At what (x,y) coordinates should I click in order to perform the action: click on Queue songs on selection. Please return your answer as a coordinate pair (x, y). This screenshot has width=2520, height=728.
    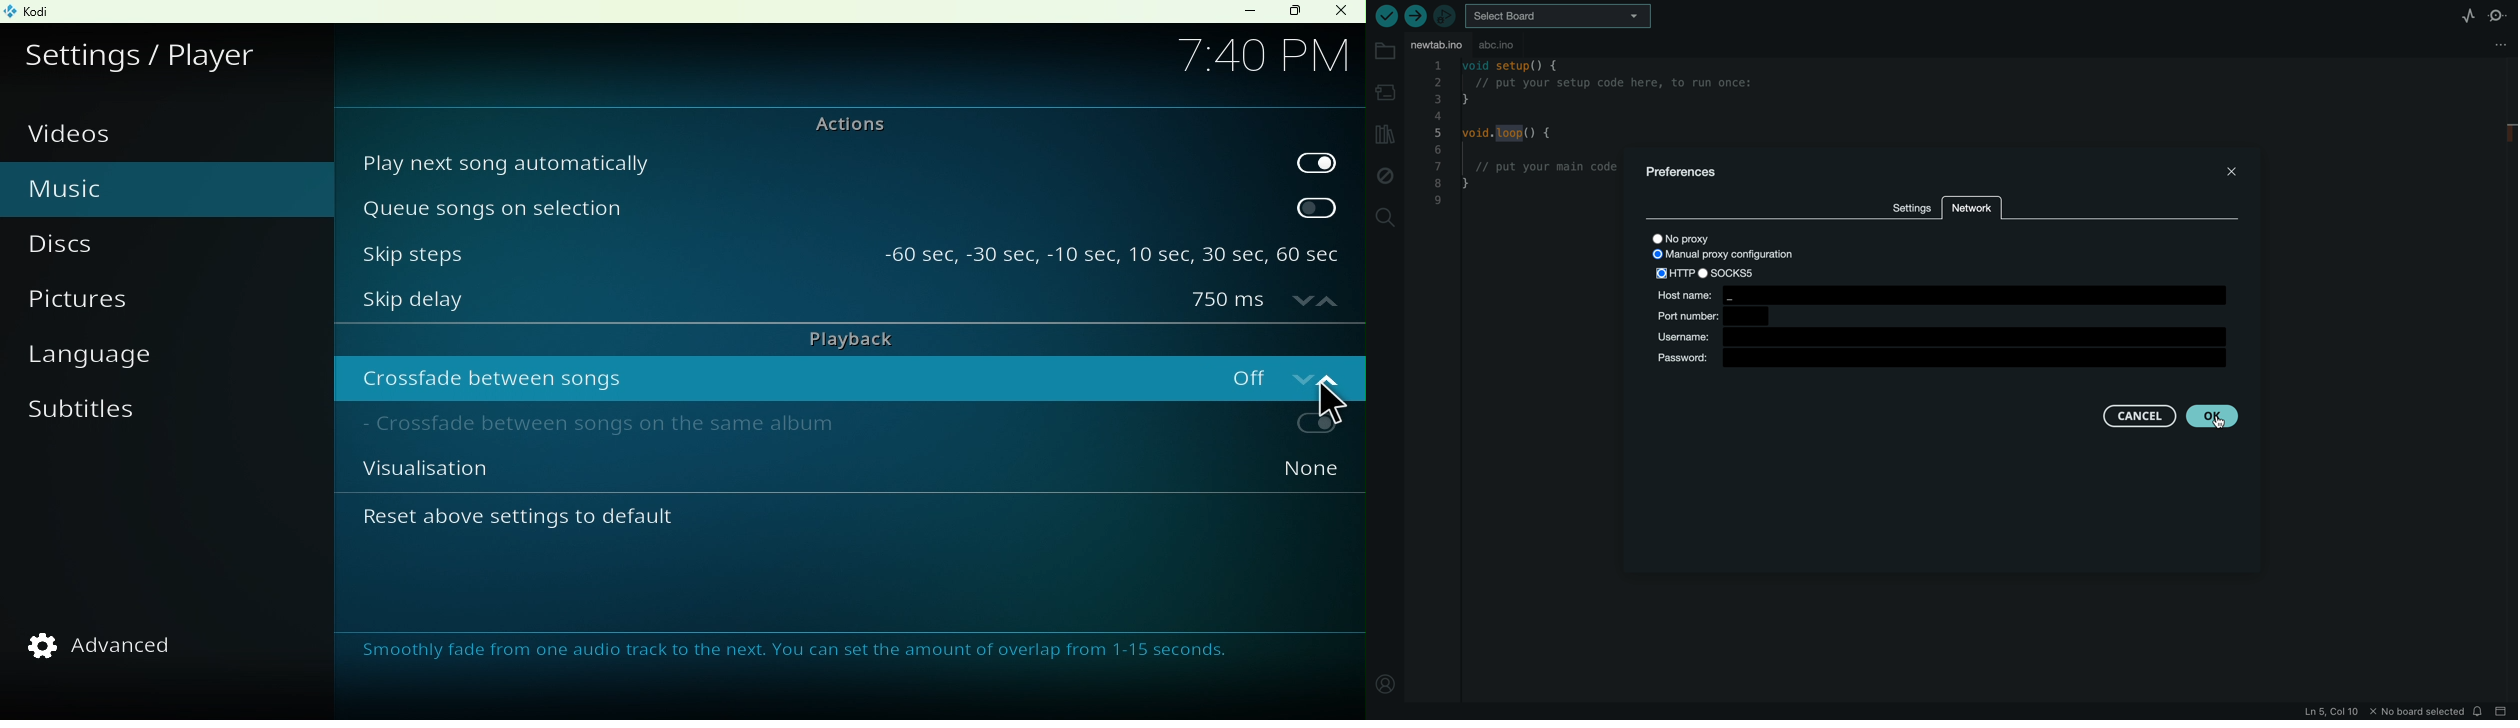
    Looking at the image, I should click on (810, 207).